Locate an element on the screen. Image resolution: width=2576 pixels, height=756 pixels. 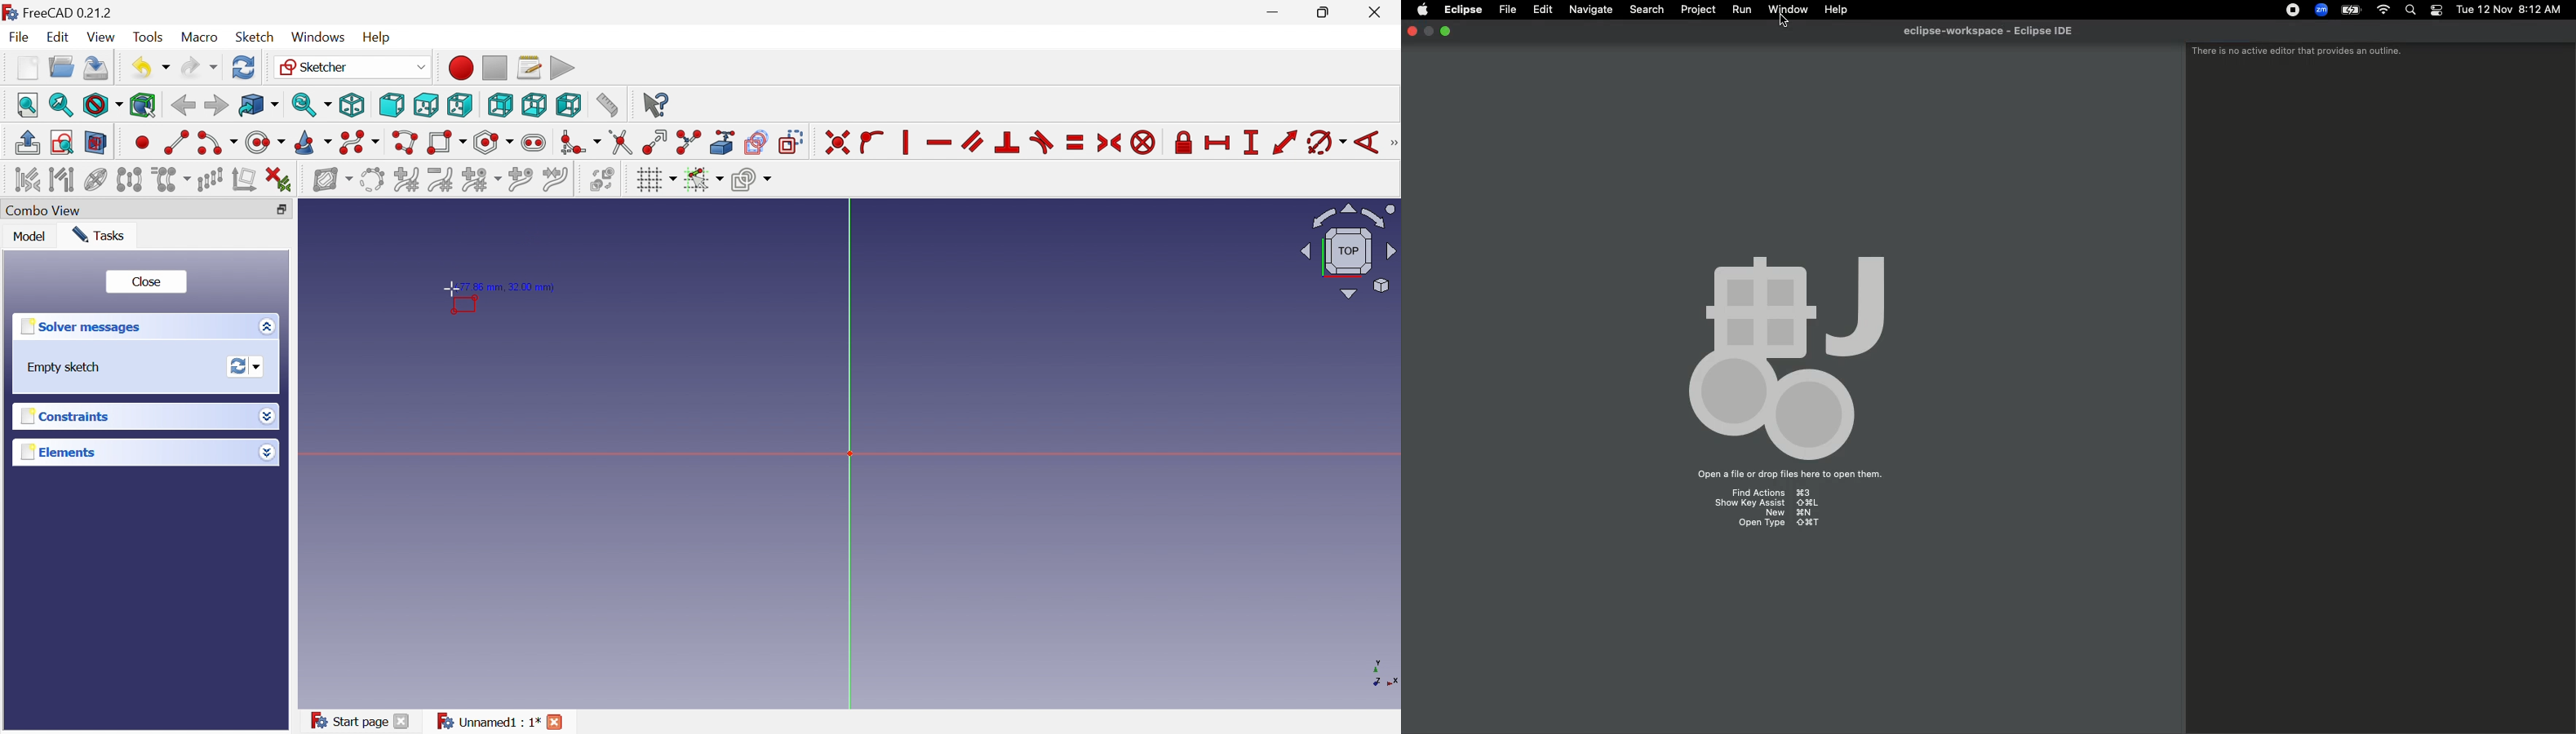
Undo is located at coordinates (149, 68).